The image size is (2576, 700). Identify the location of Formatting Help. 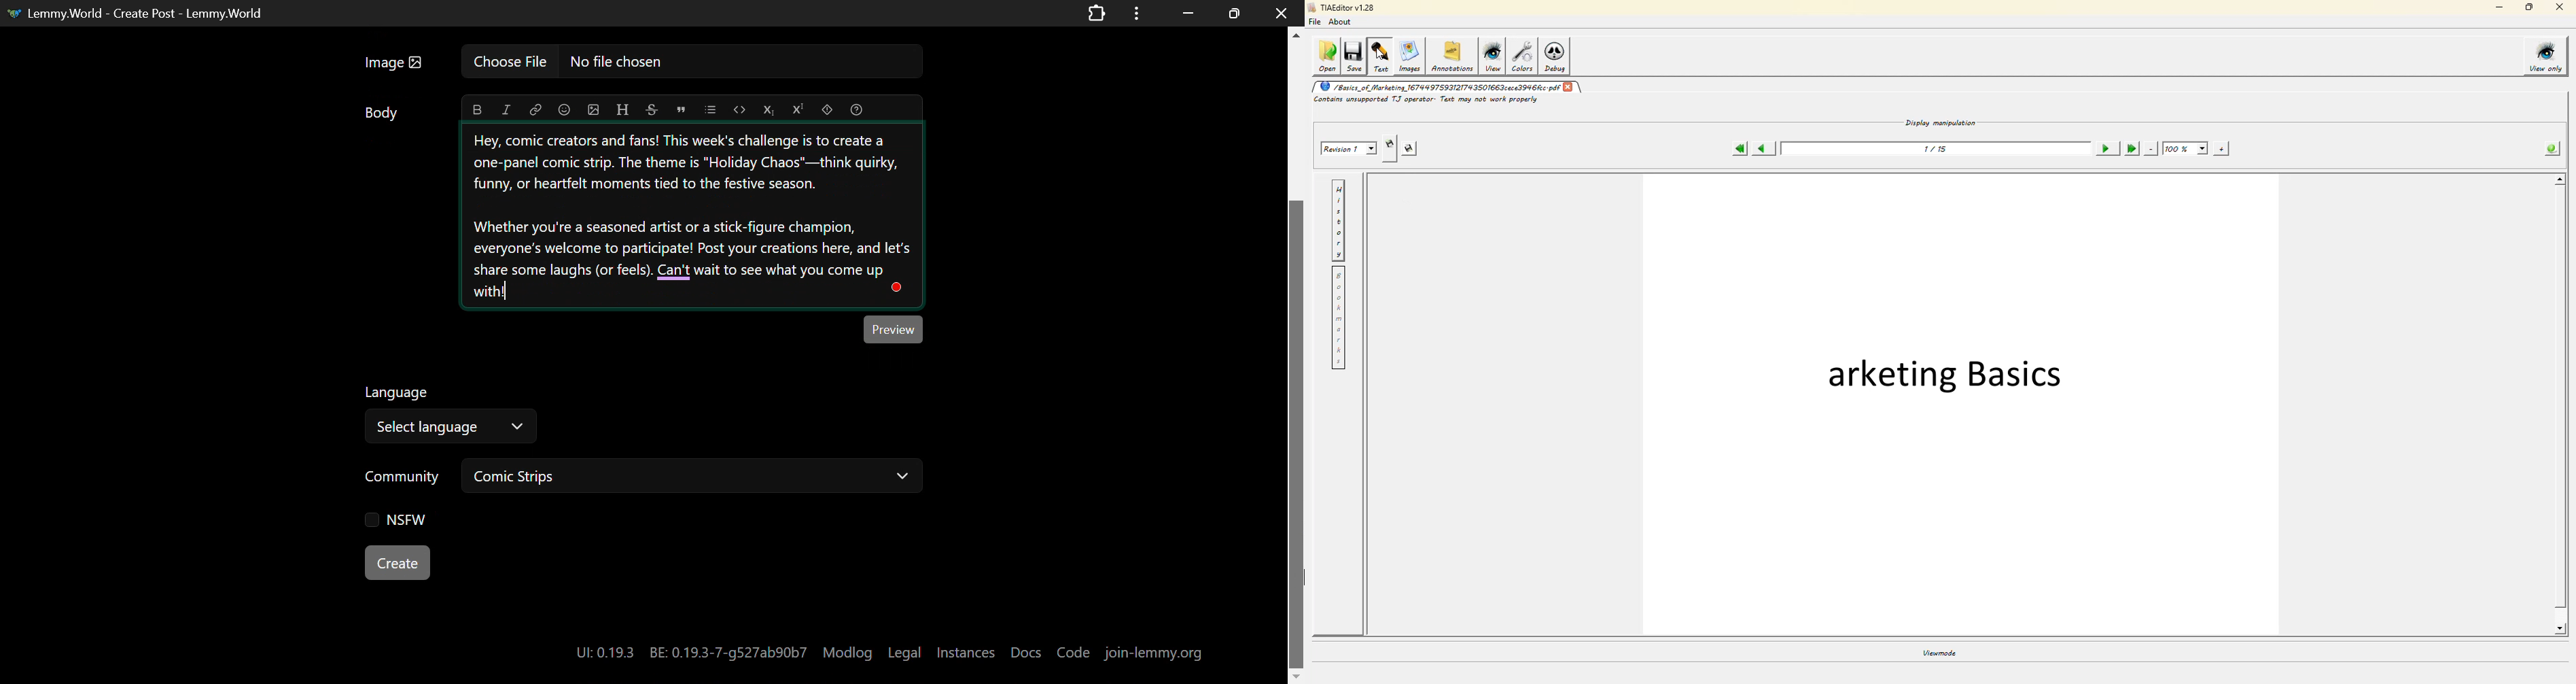
(860, 109).